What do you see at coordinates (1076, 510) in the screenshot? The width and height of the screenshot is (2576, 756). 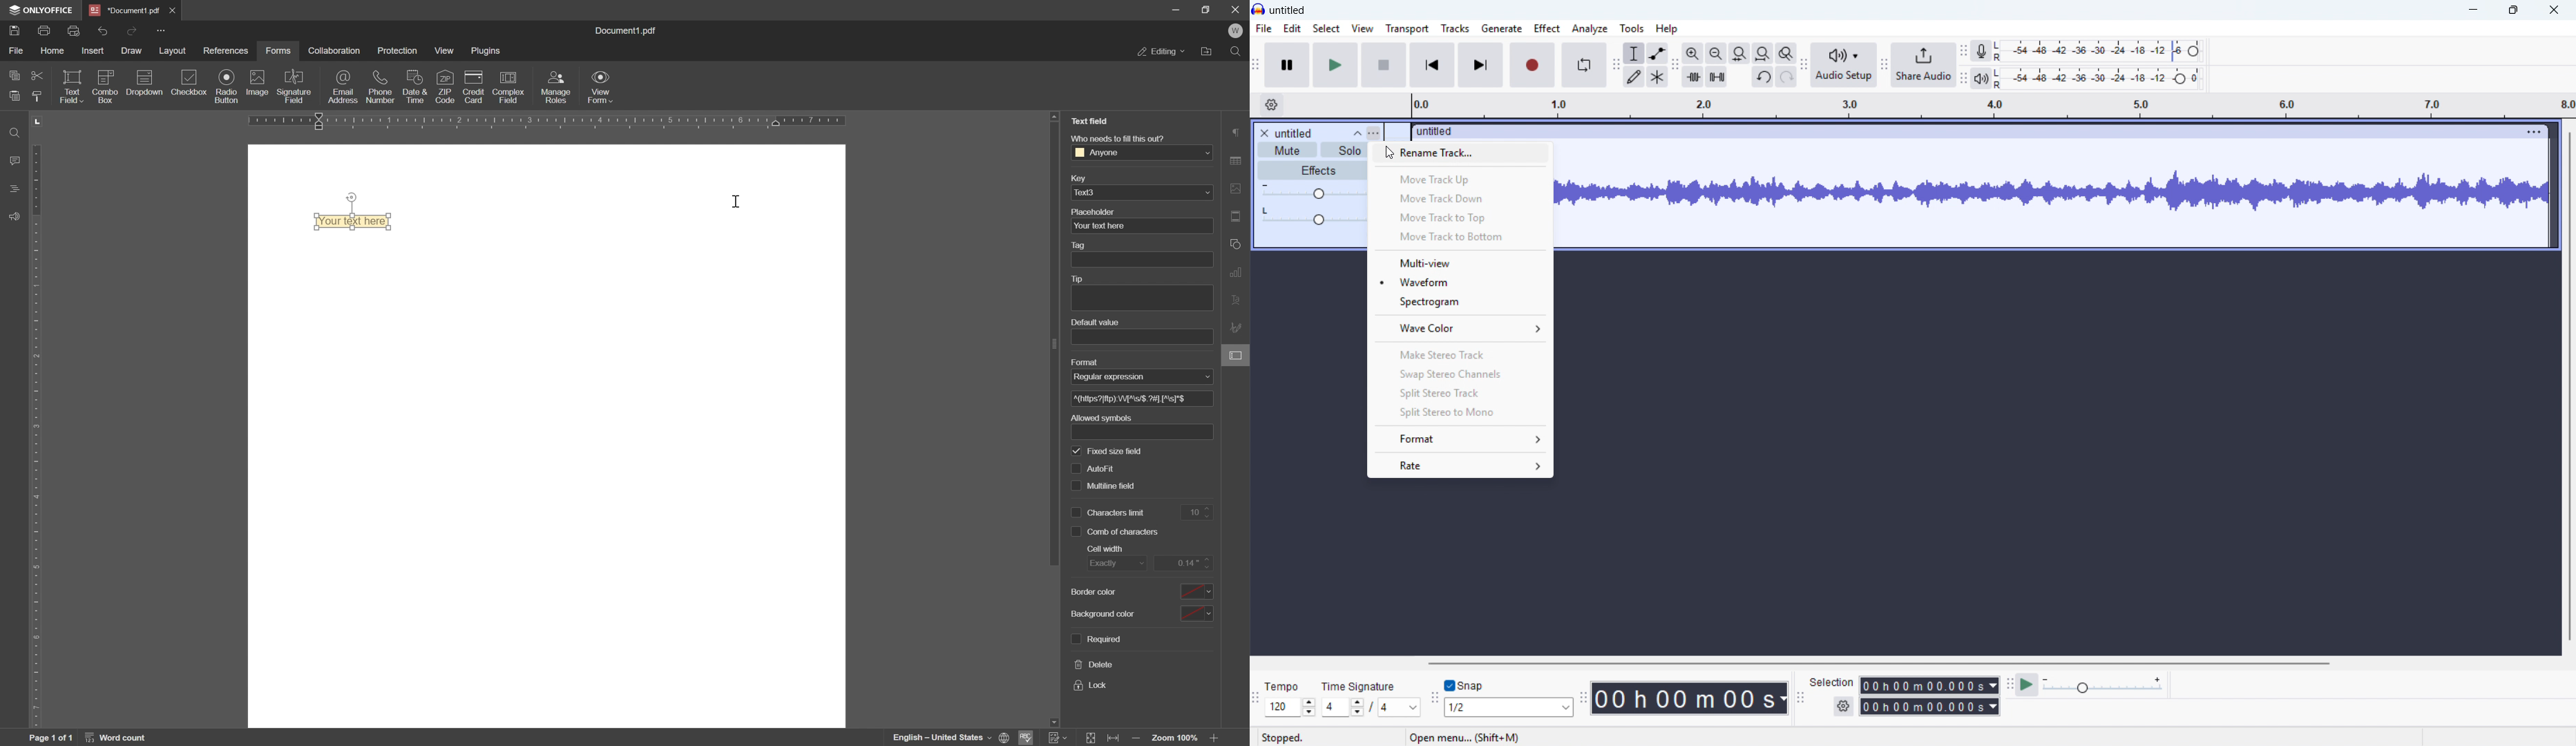 I see `checkbox` at bounding box center [1076, 510].